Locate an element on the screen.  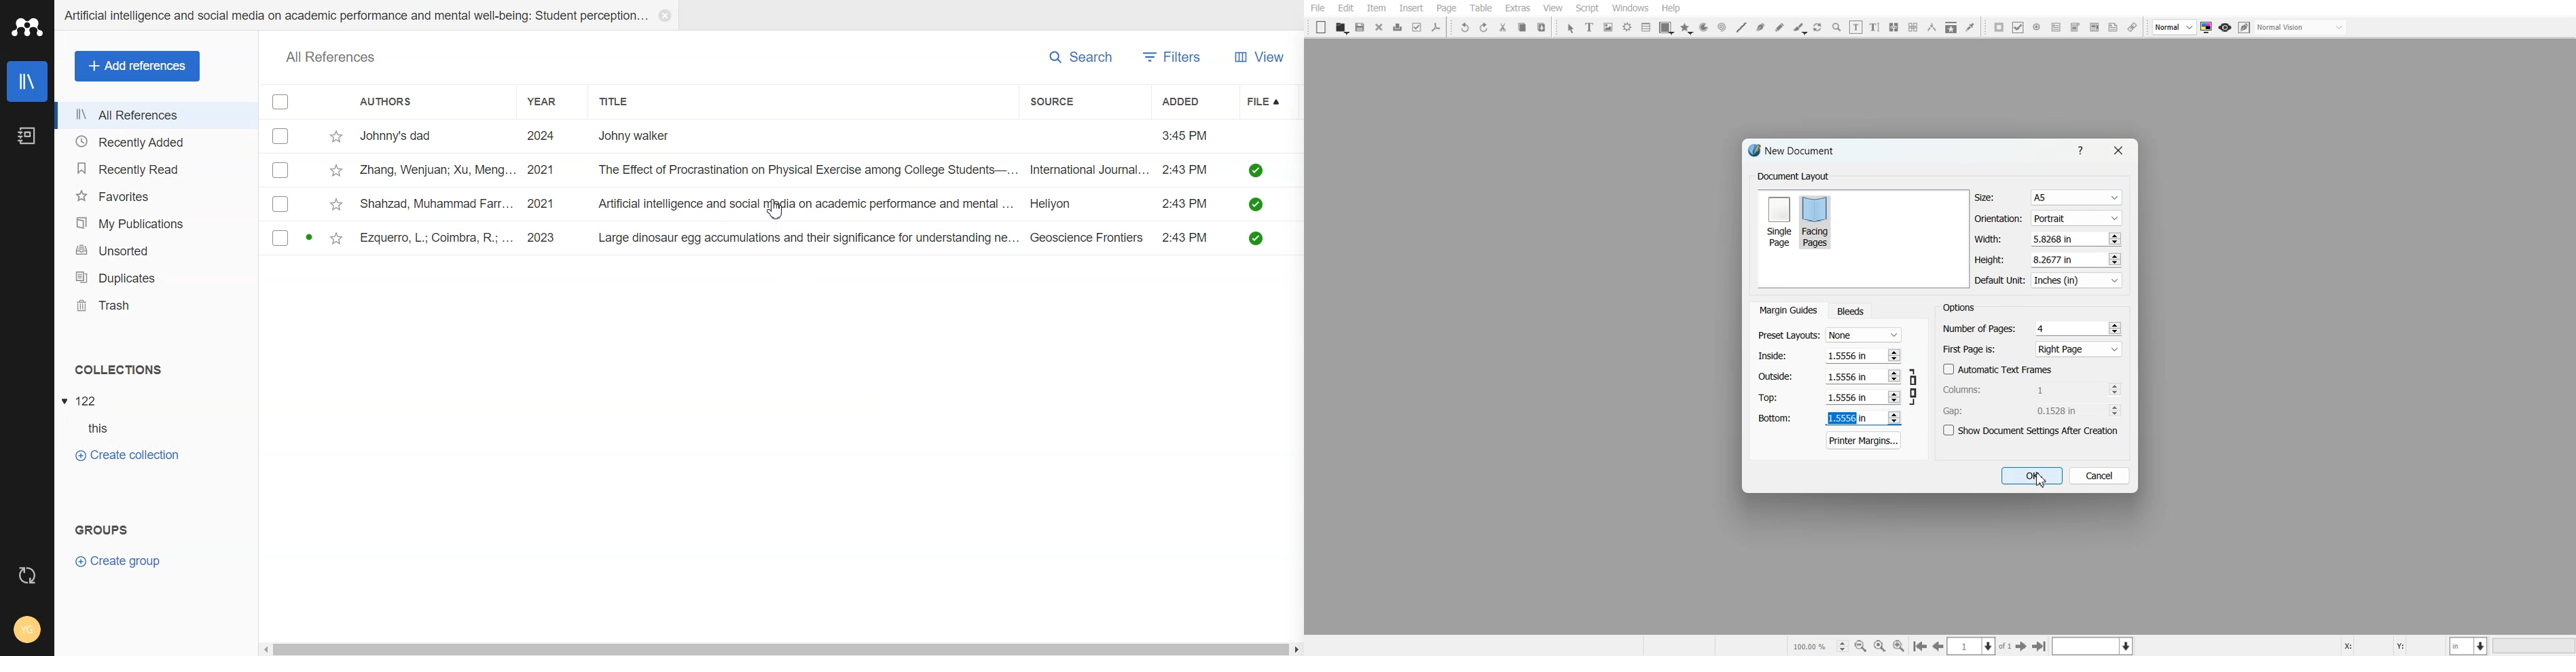
Image Frame is located at coordinates (1609, 27).